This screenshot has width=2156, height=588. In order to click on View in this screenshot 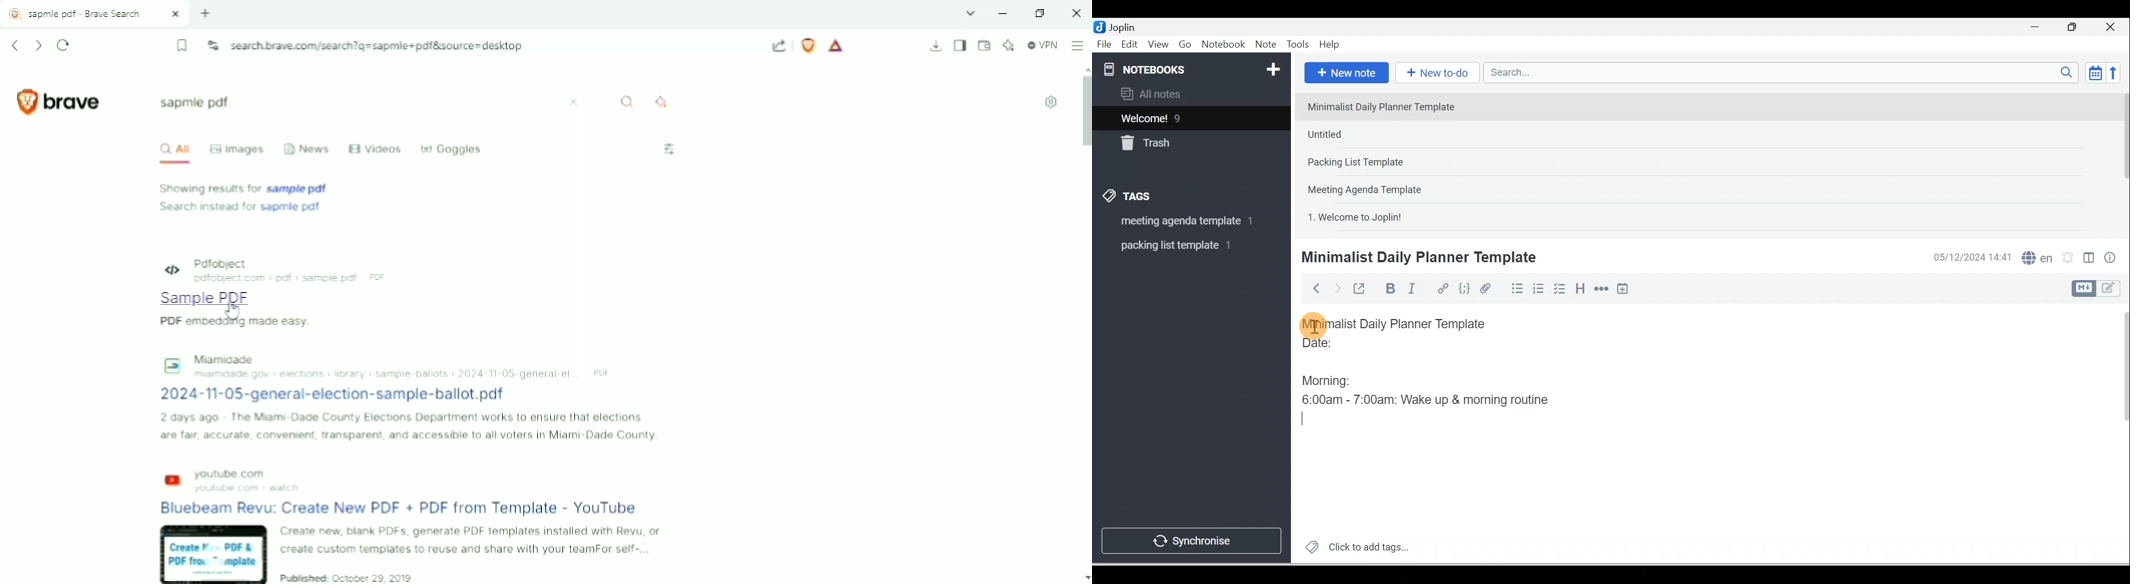, I will do `click(1158, 45)`.